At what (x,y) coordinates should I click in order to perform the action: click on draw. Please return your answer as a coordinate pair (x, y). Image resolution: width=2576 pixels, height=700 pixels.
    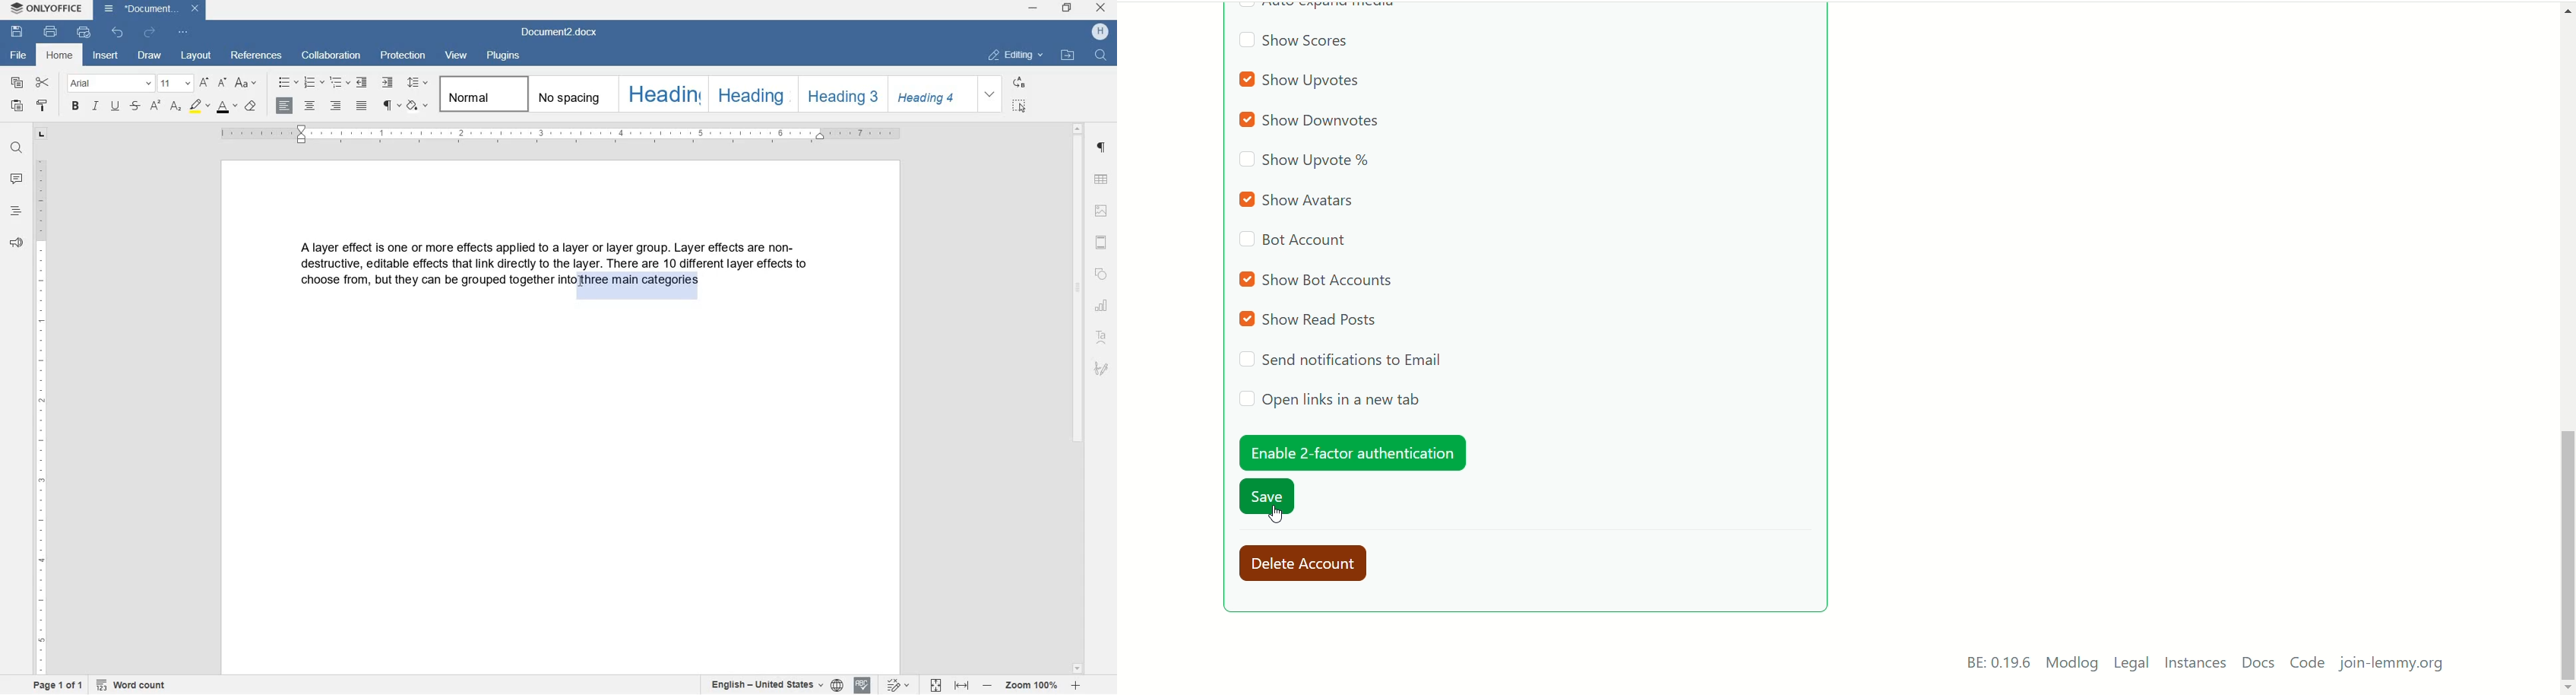
    Looking at the image, I should click on (150, 57).